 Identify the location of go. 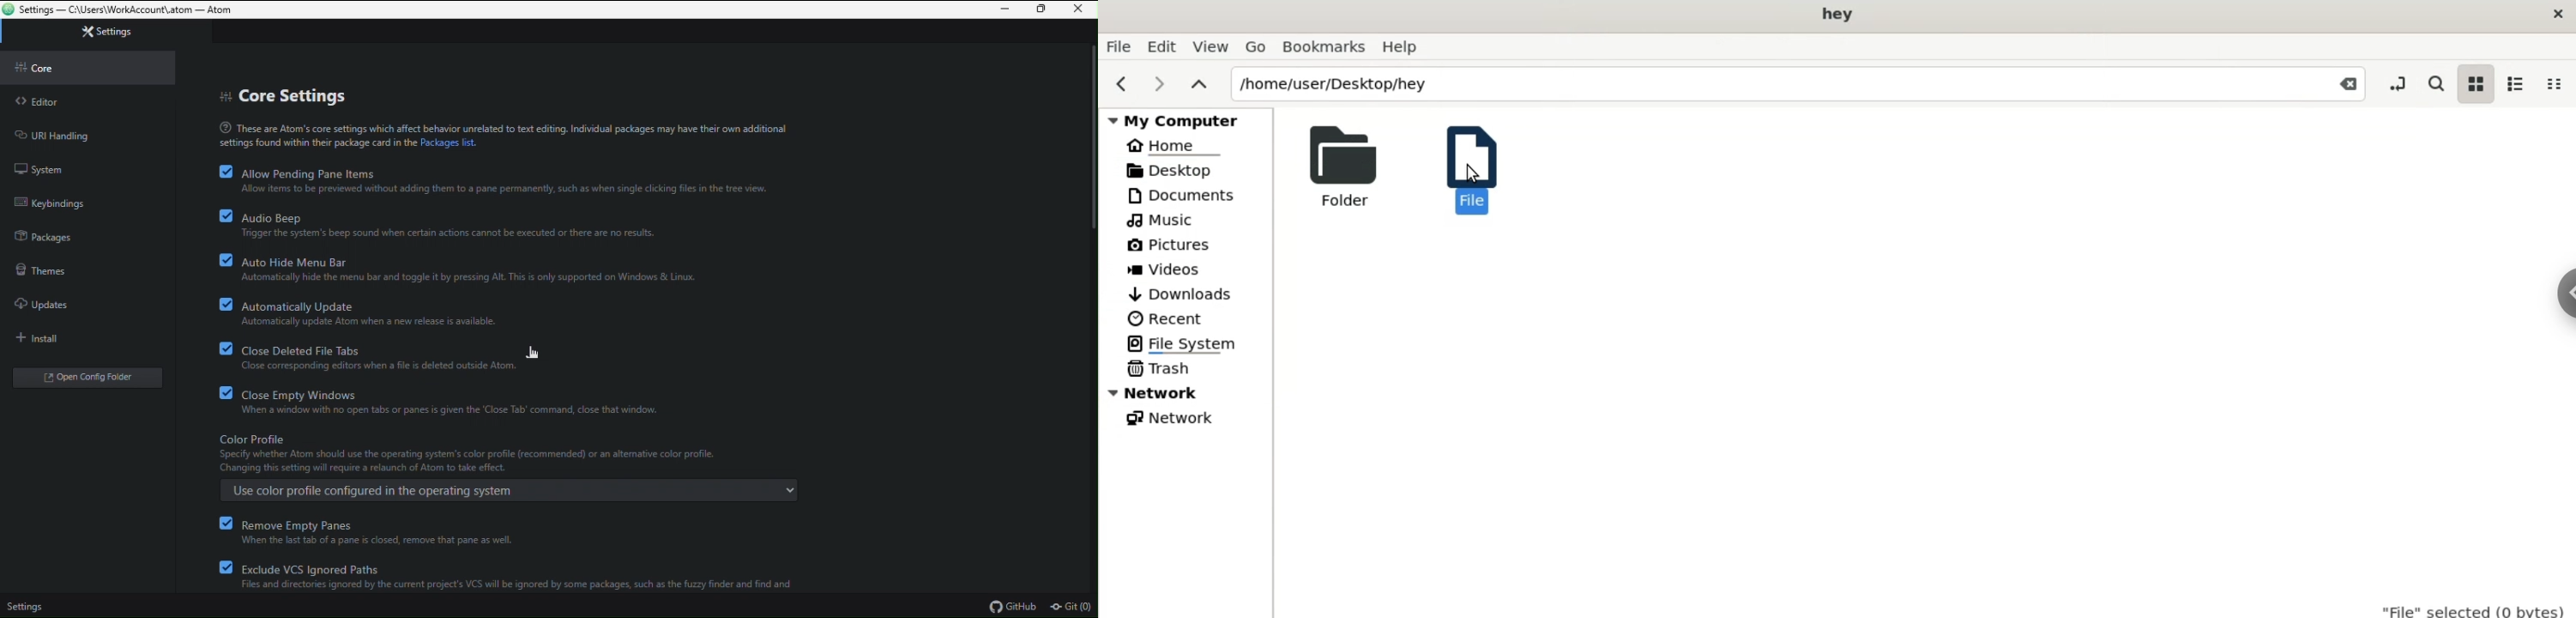
(1256, 47).